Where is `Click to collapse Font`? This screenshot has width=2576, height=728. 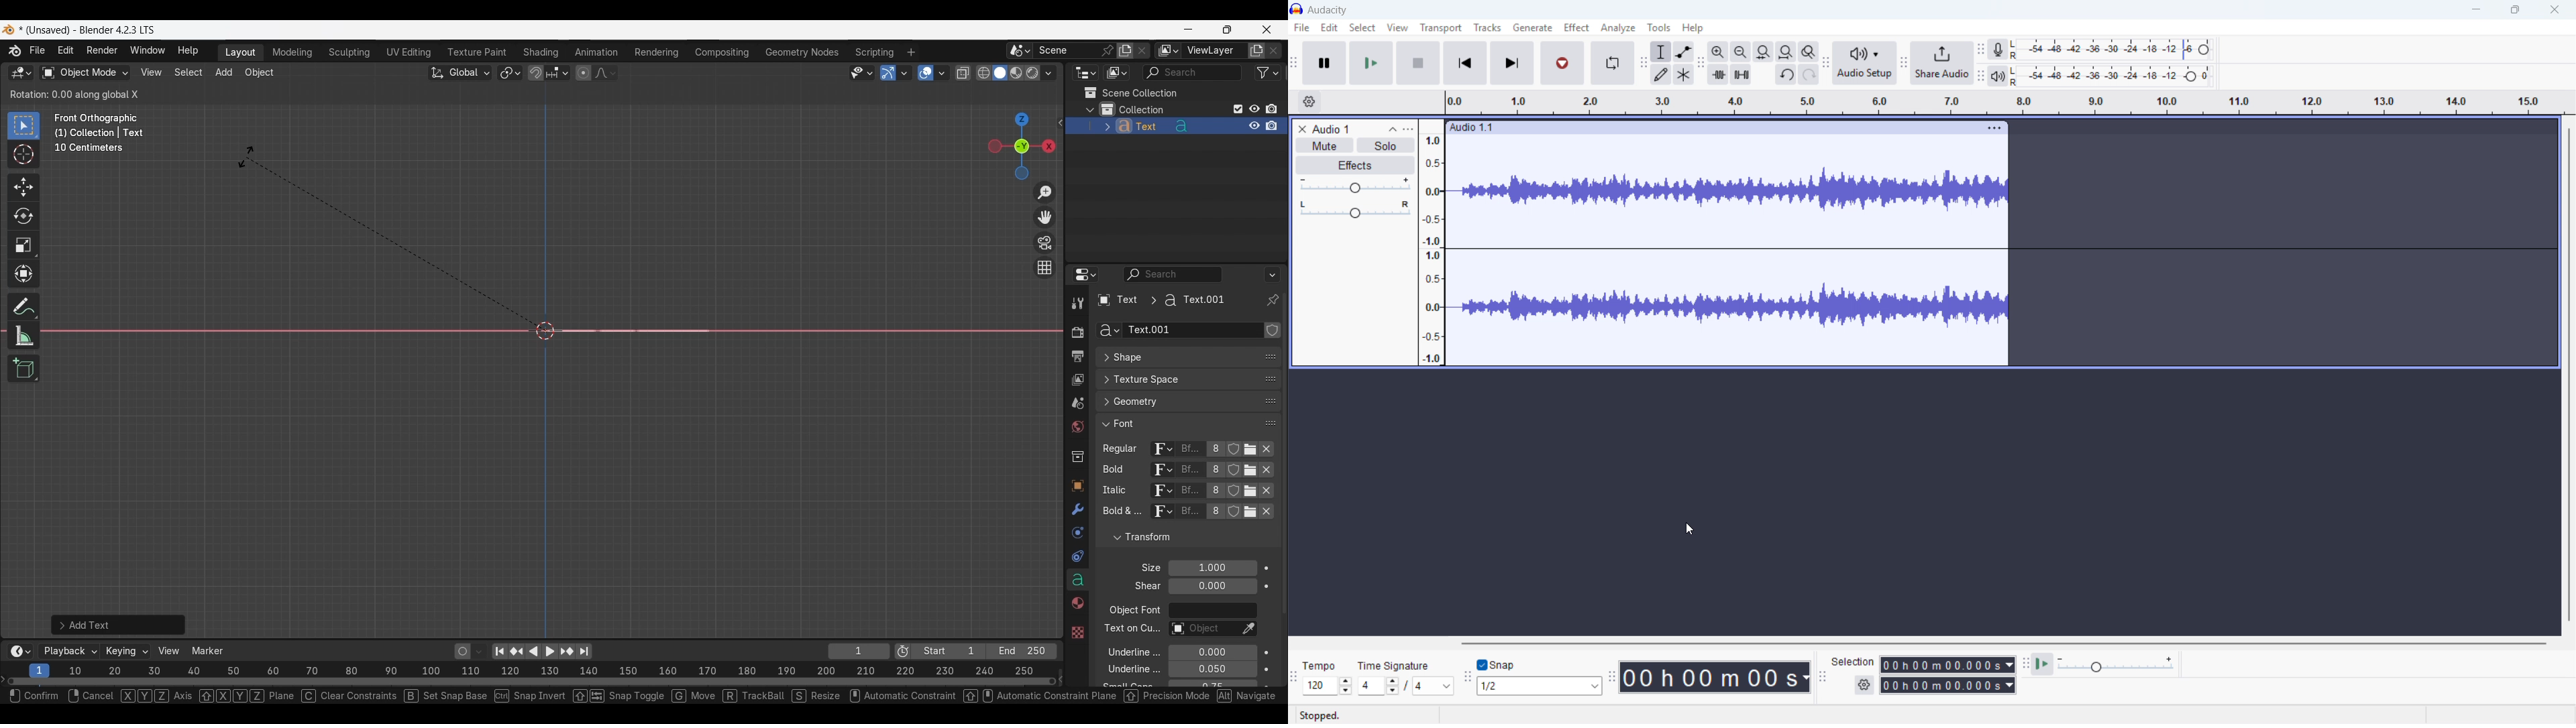
Click to collapse Font is located at coordinates (1175, 423).